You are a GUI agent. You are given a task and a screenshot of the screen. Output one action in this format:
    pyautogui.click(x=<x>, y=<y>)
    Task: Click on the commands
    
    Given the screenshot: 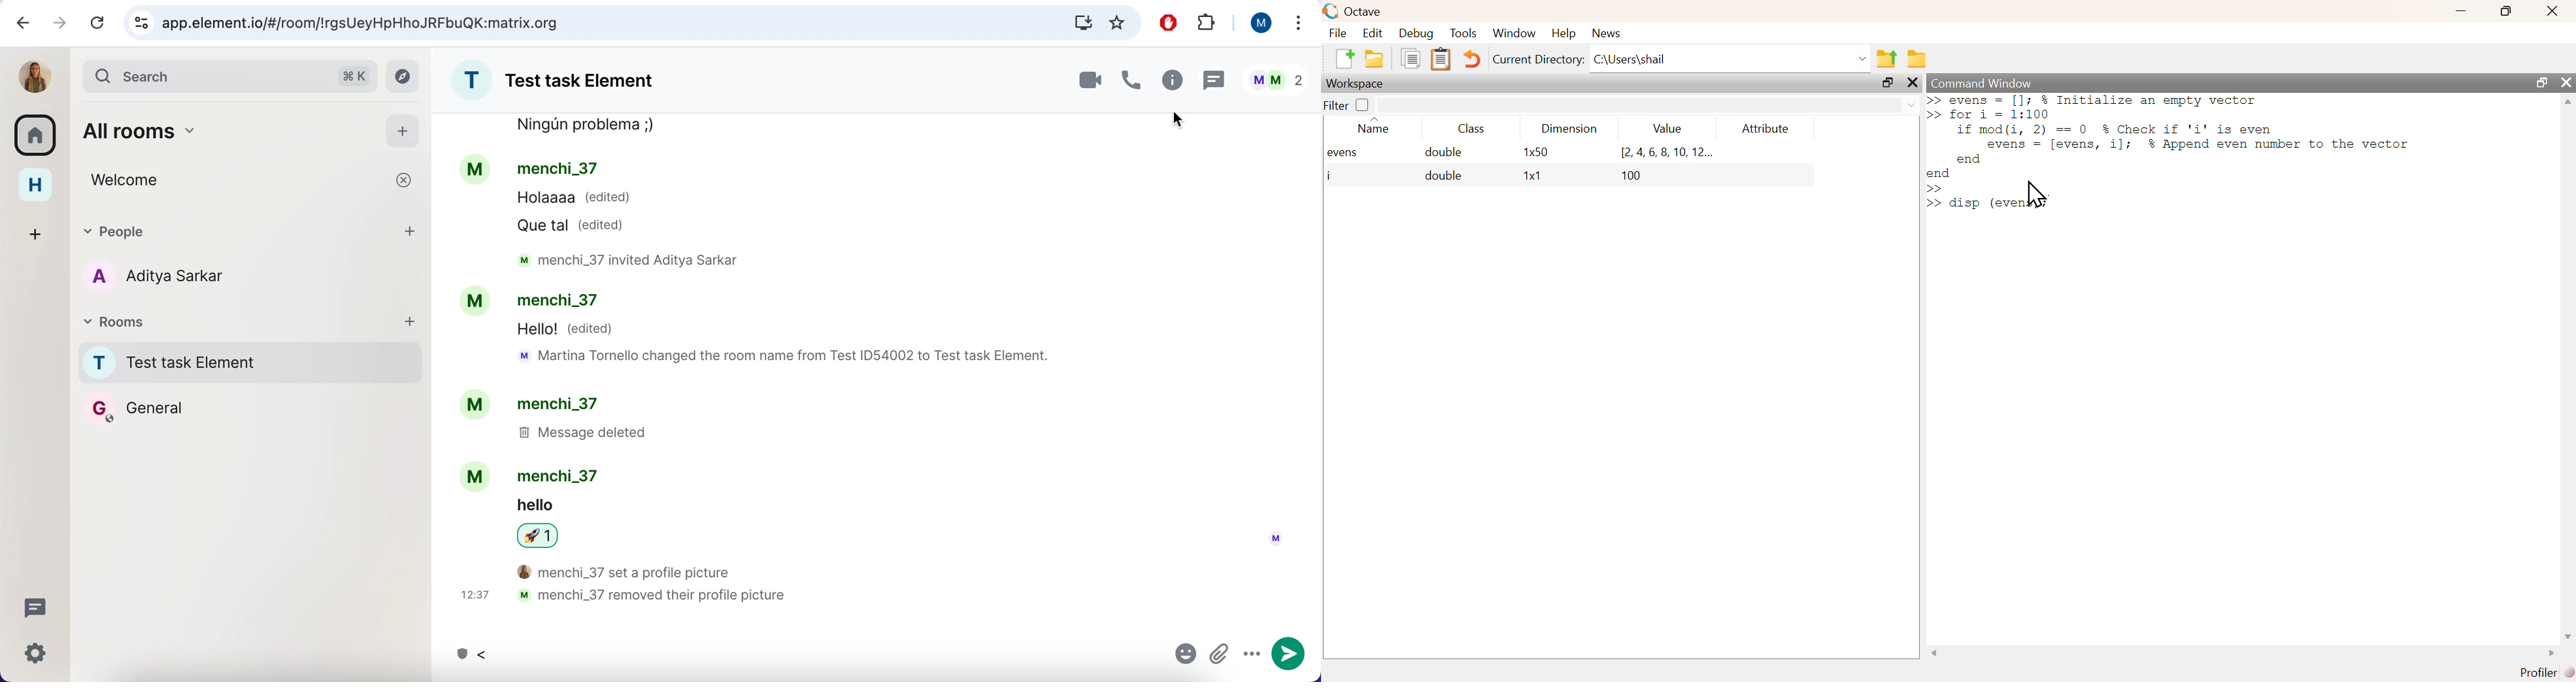 What is the action you would take?
    pyautogui.click(x=2170, y=175)
    